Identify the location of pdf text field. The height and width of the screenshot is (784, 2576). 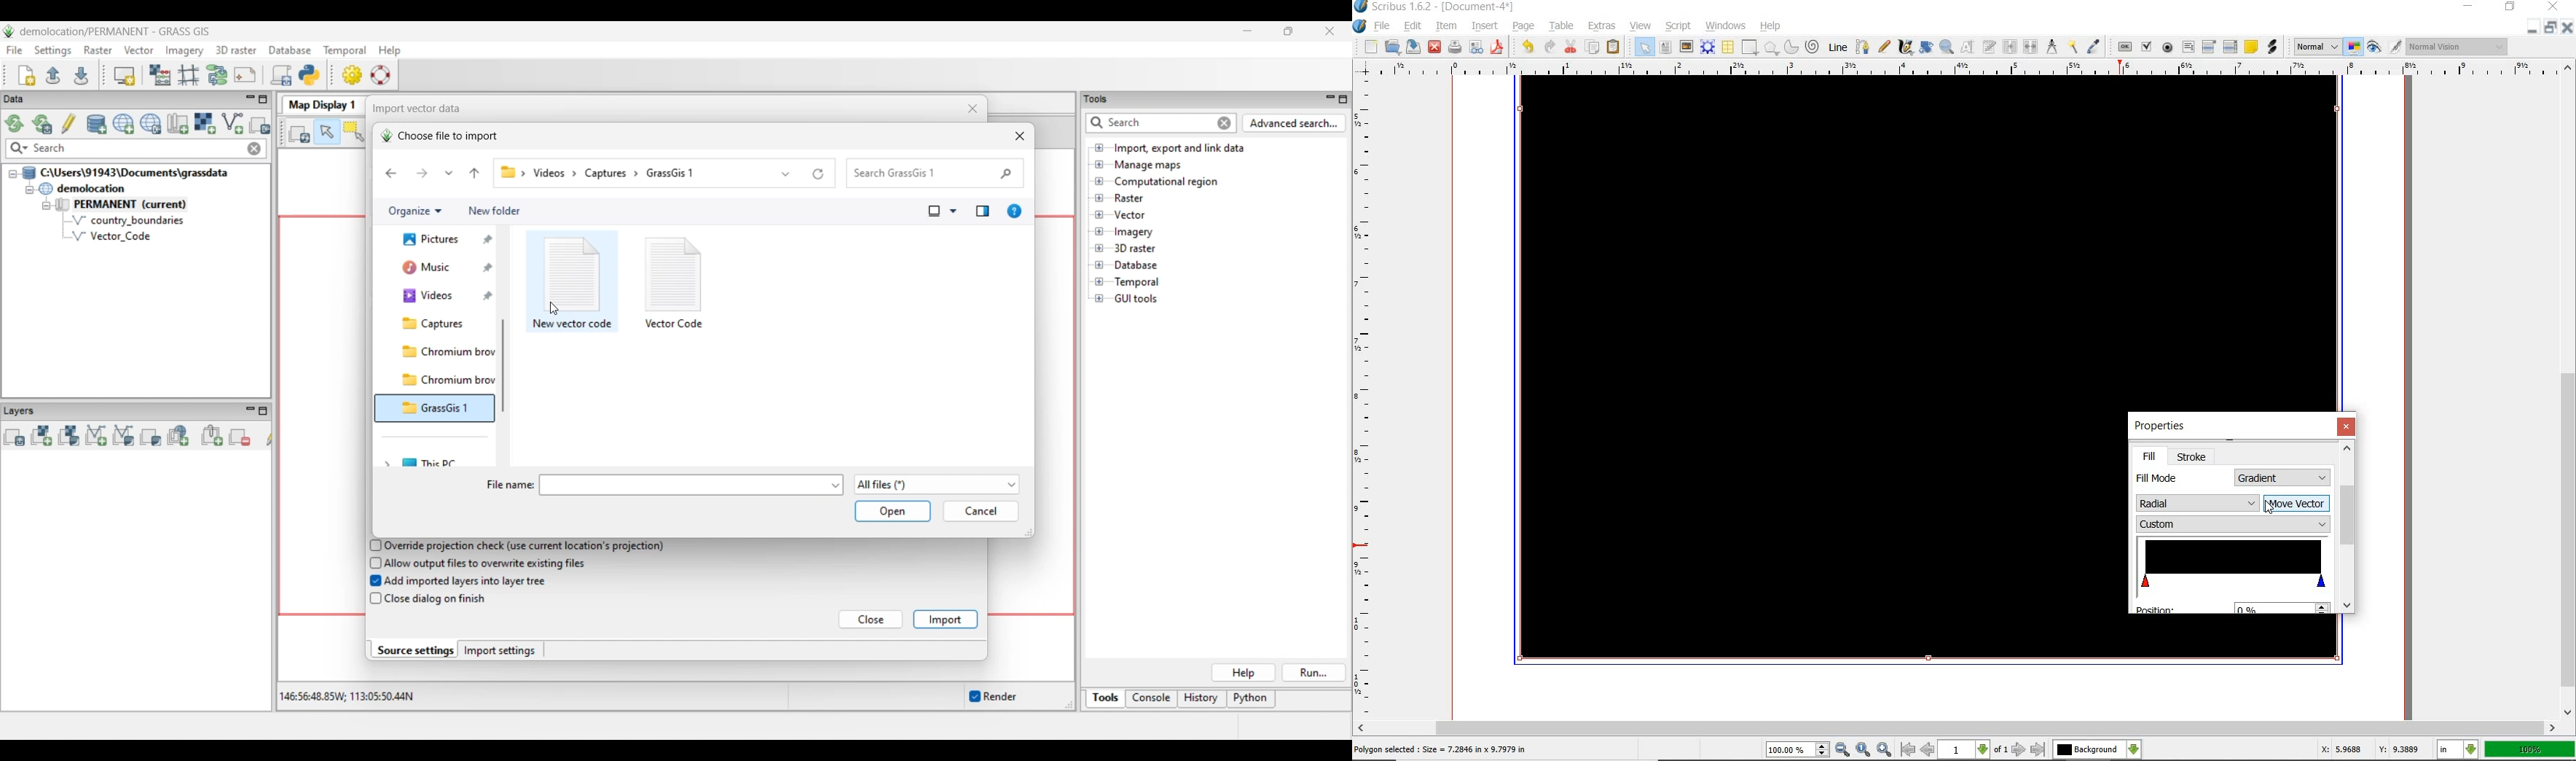
(2188, 47).